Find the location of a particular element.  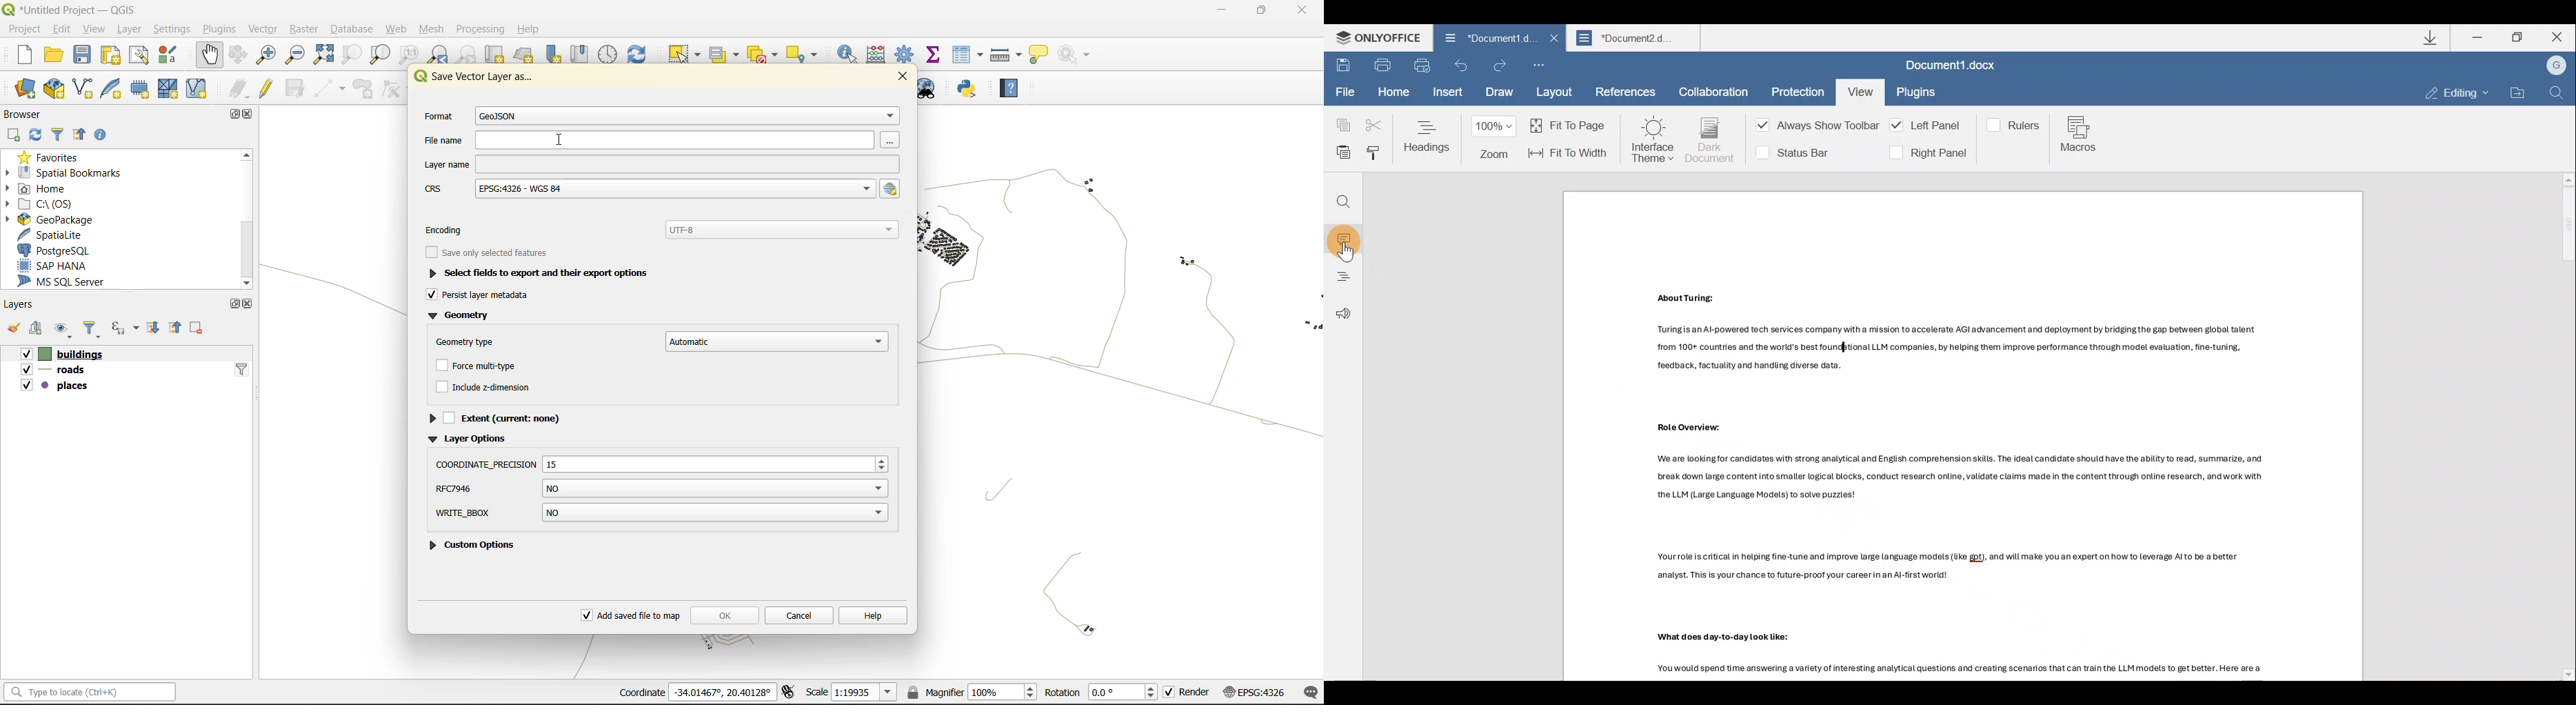

Home is located at coordinates (1392, 92).